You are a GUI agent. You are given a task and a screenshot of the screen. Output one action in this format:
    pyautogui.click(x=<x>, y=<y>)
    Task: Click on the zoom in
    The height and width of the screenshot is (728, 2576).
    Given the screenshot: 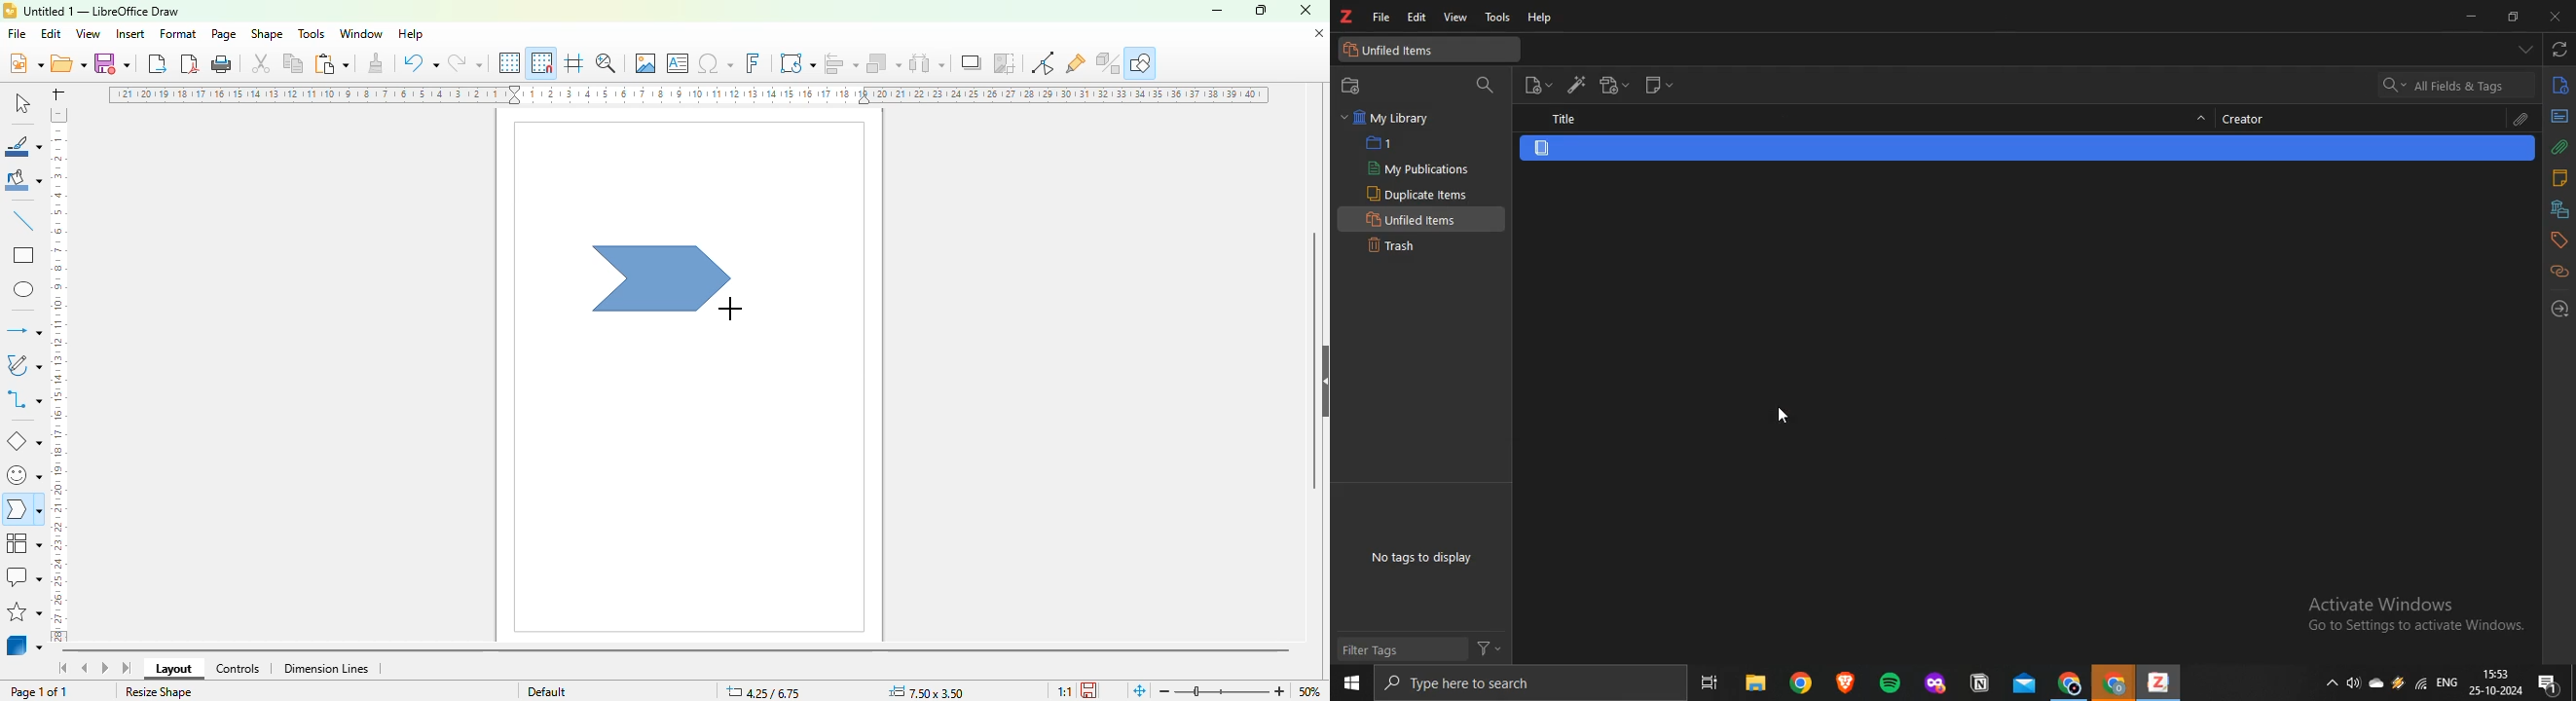 What is the action you would take?
    pyautogui.click(x=1279, y=691)
    